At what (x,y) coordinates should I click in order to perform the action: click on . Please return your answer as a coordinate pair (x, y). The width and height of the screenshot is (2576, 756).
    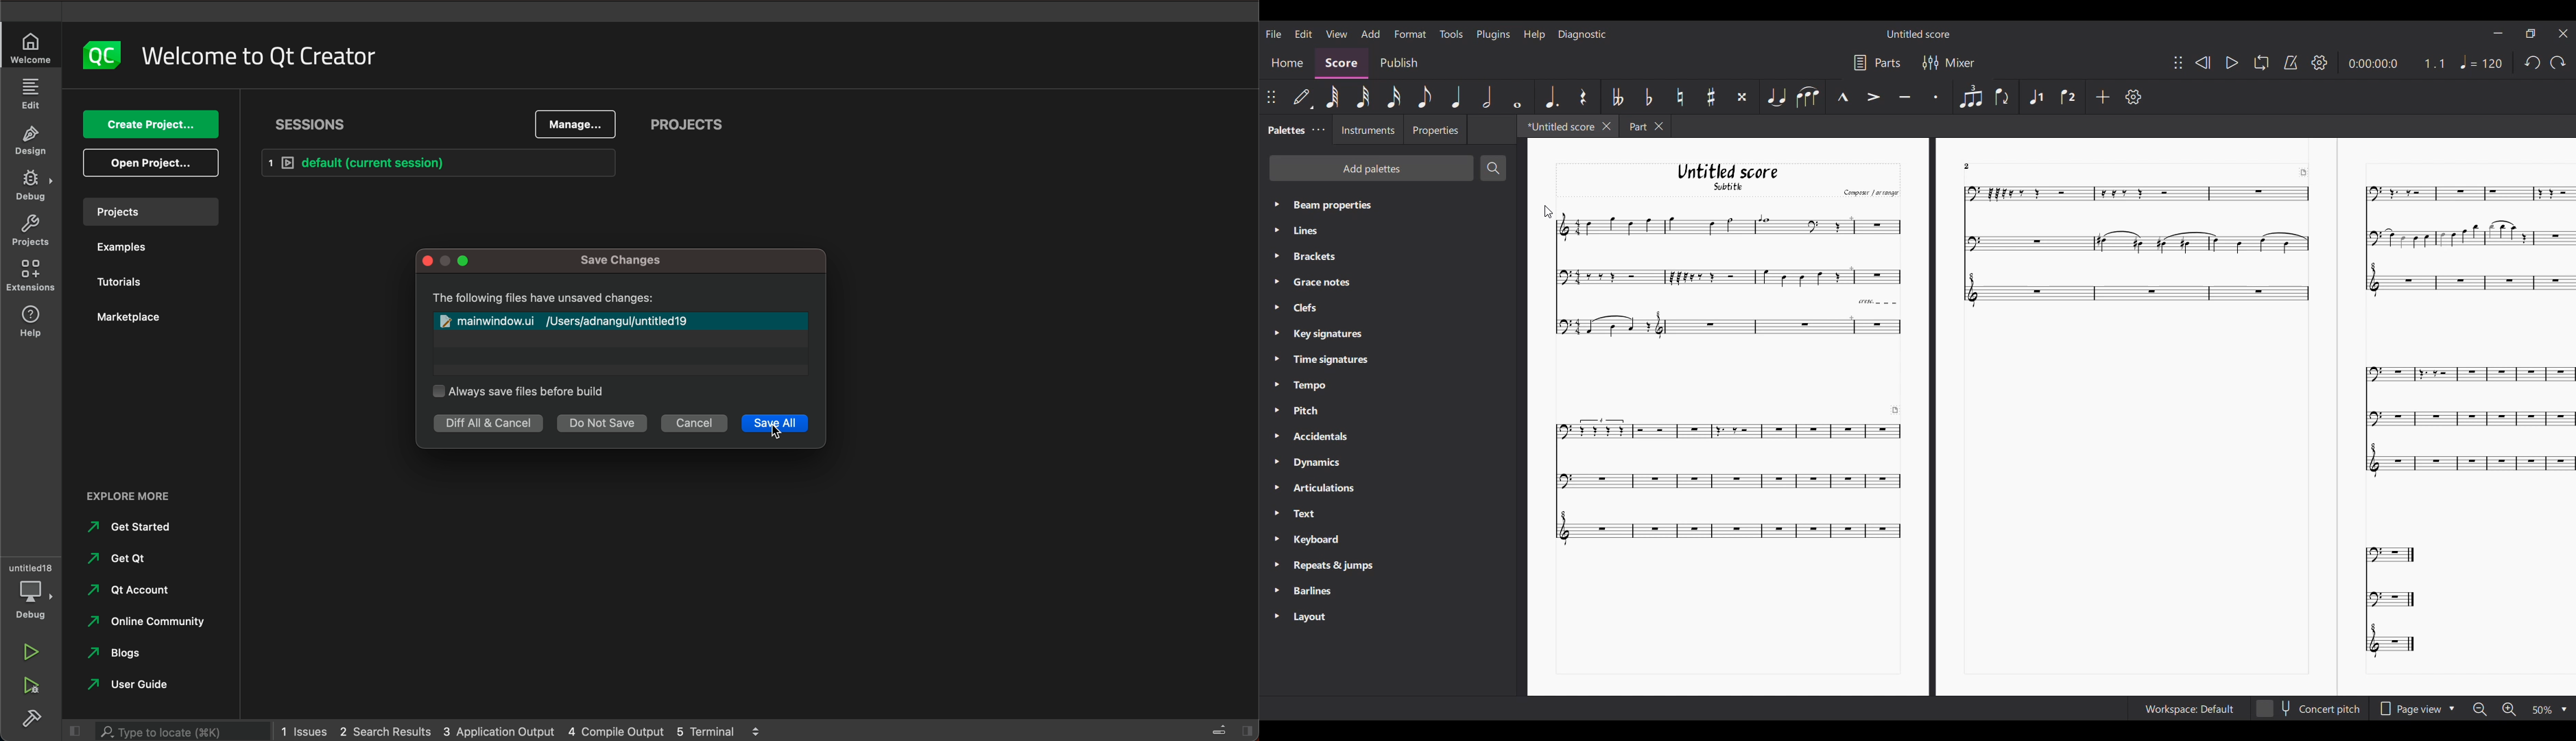
    Looking at the image, I should click on (1274, 463).